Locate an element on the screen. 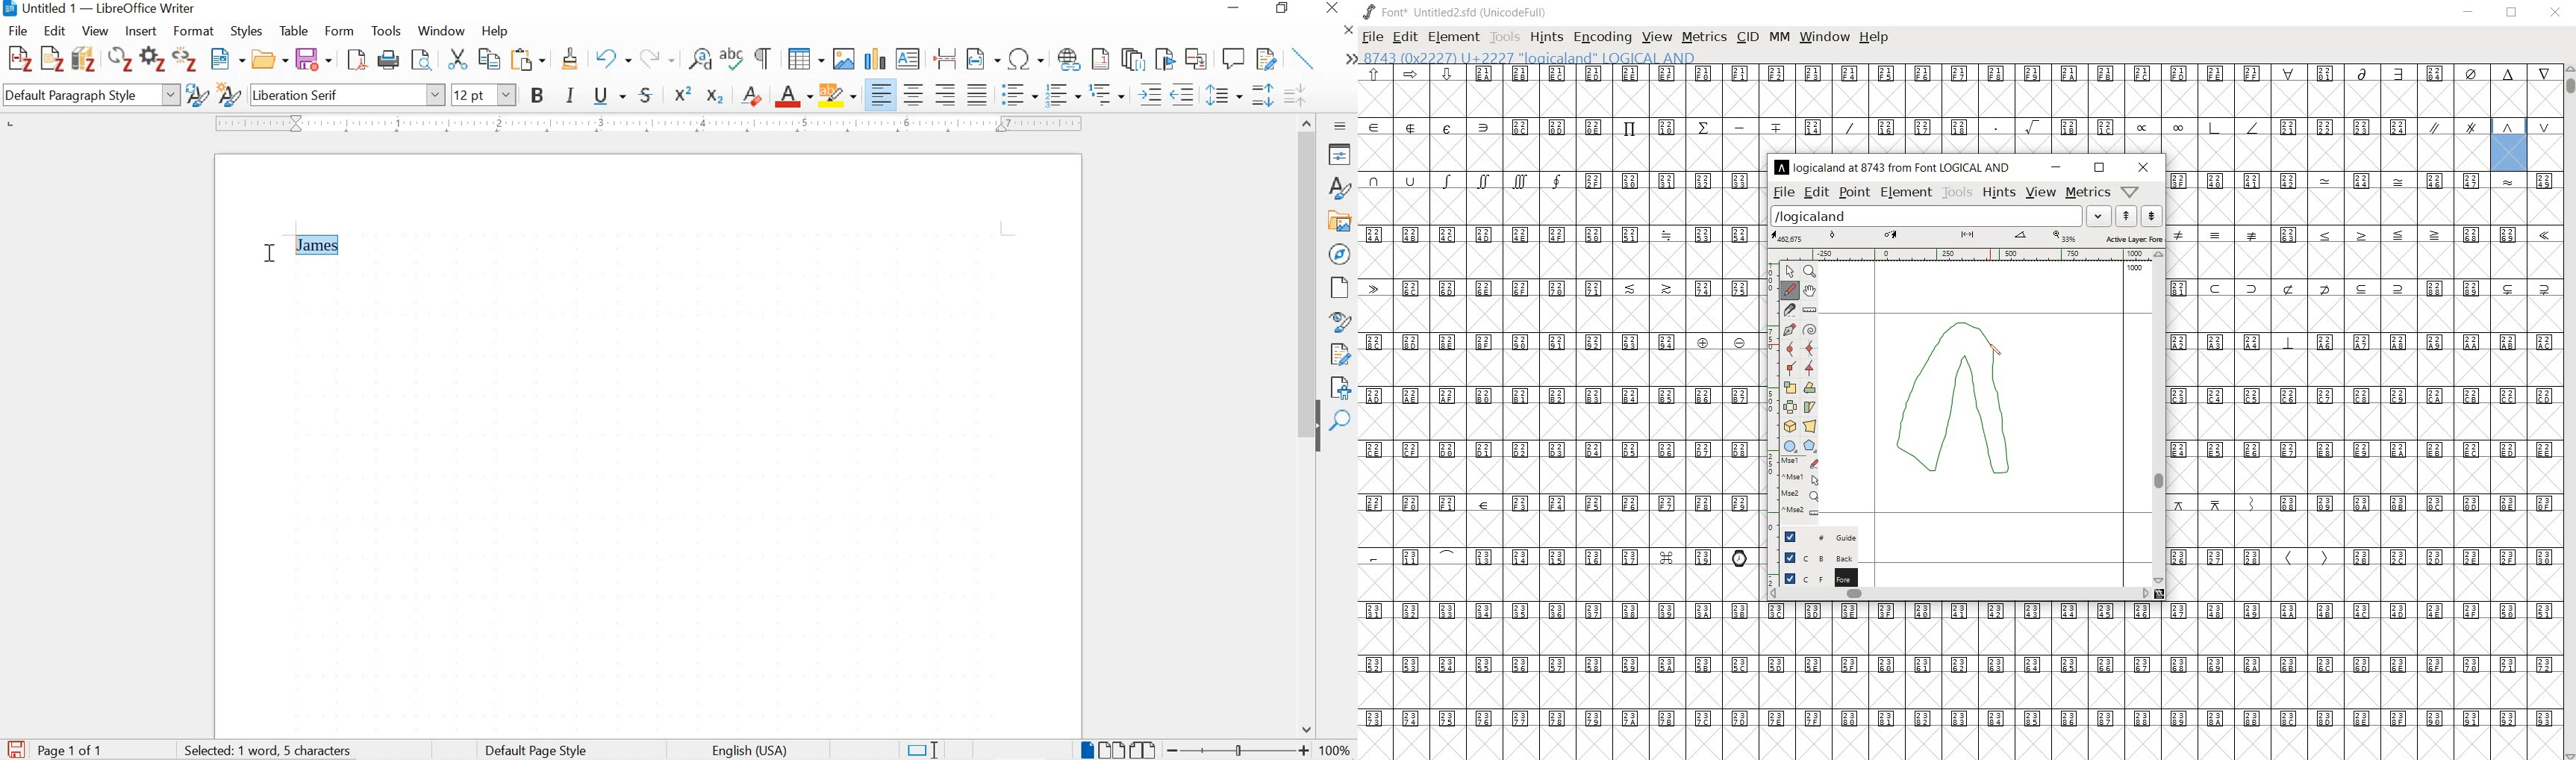 This screenshot has width=2576, height=784. encoding is located at coordinates (1604, 37).